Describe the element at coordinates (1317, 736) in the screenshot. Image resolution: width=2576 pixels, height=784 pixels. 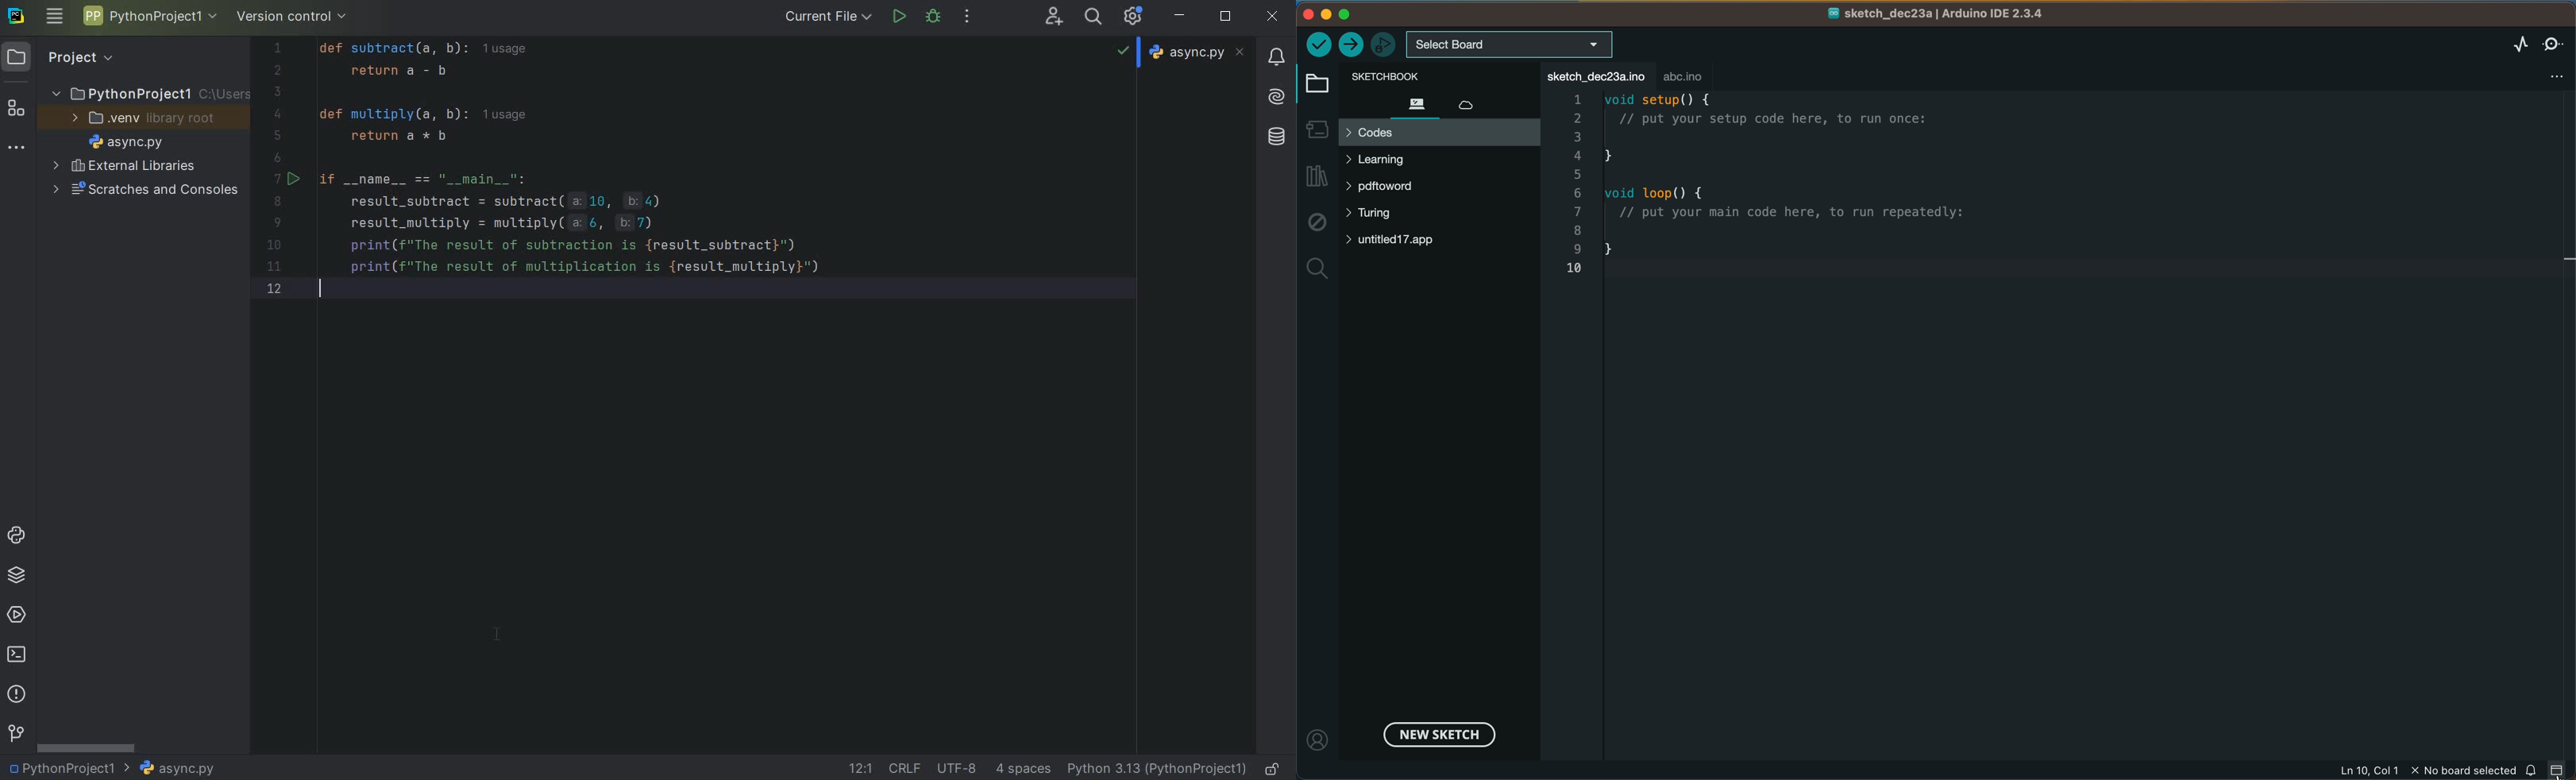
I see `profile` at that location.